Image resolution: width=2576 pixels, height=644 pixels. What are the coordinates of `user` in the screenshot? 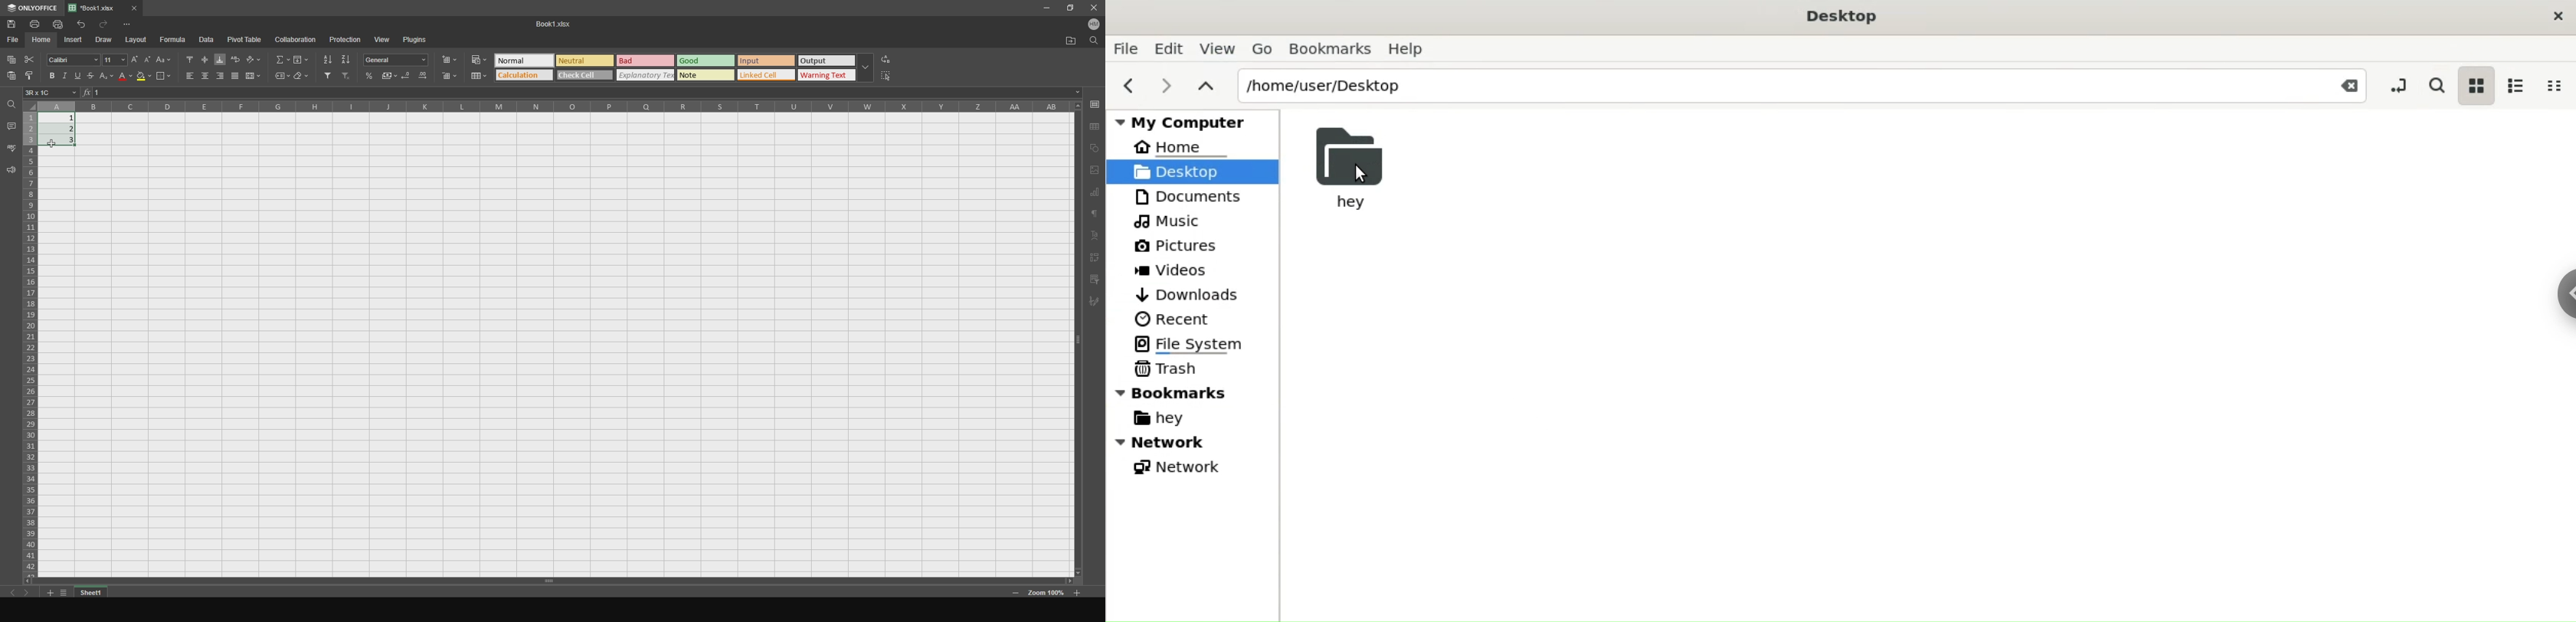 It's located at (1093, 26).